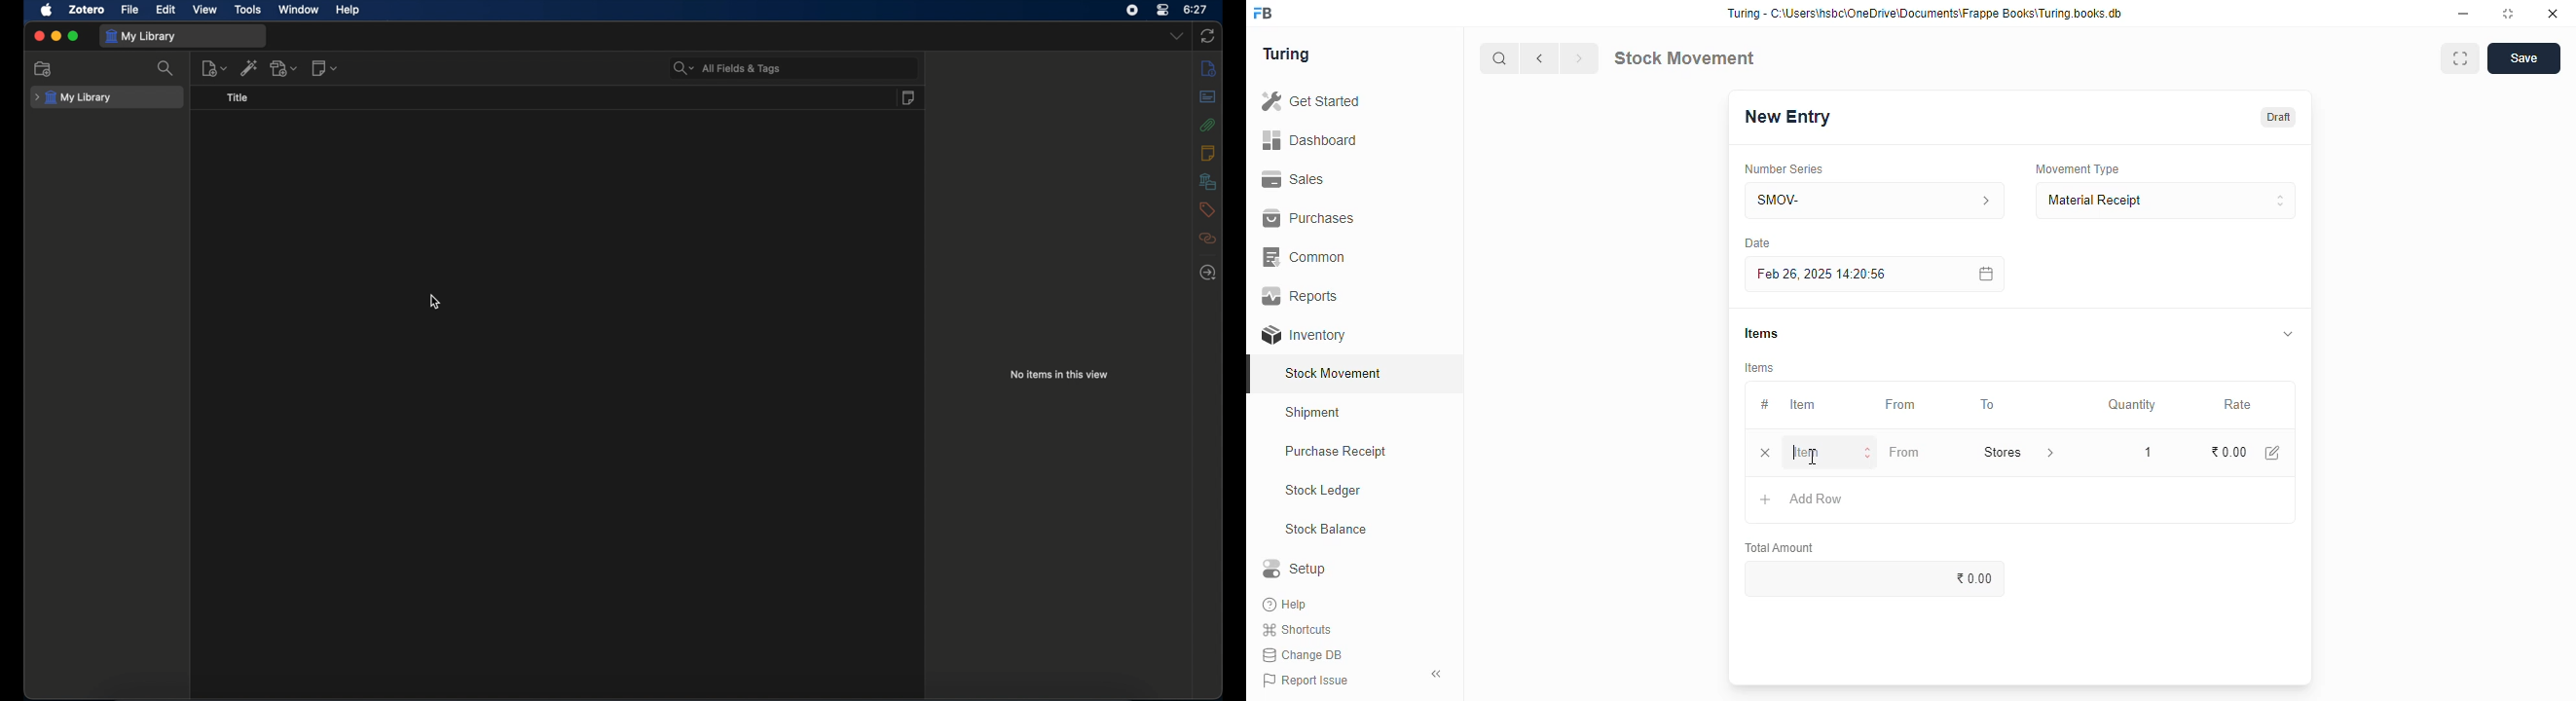 Image resolution: width=2576 pixels, height=728 pixels. What do you see at coordinates (249, 68) in the screenshot?
I see `add item by identifier` at bounding box center [249, 68].